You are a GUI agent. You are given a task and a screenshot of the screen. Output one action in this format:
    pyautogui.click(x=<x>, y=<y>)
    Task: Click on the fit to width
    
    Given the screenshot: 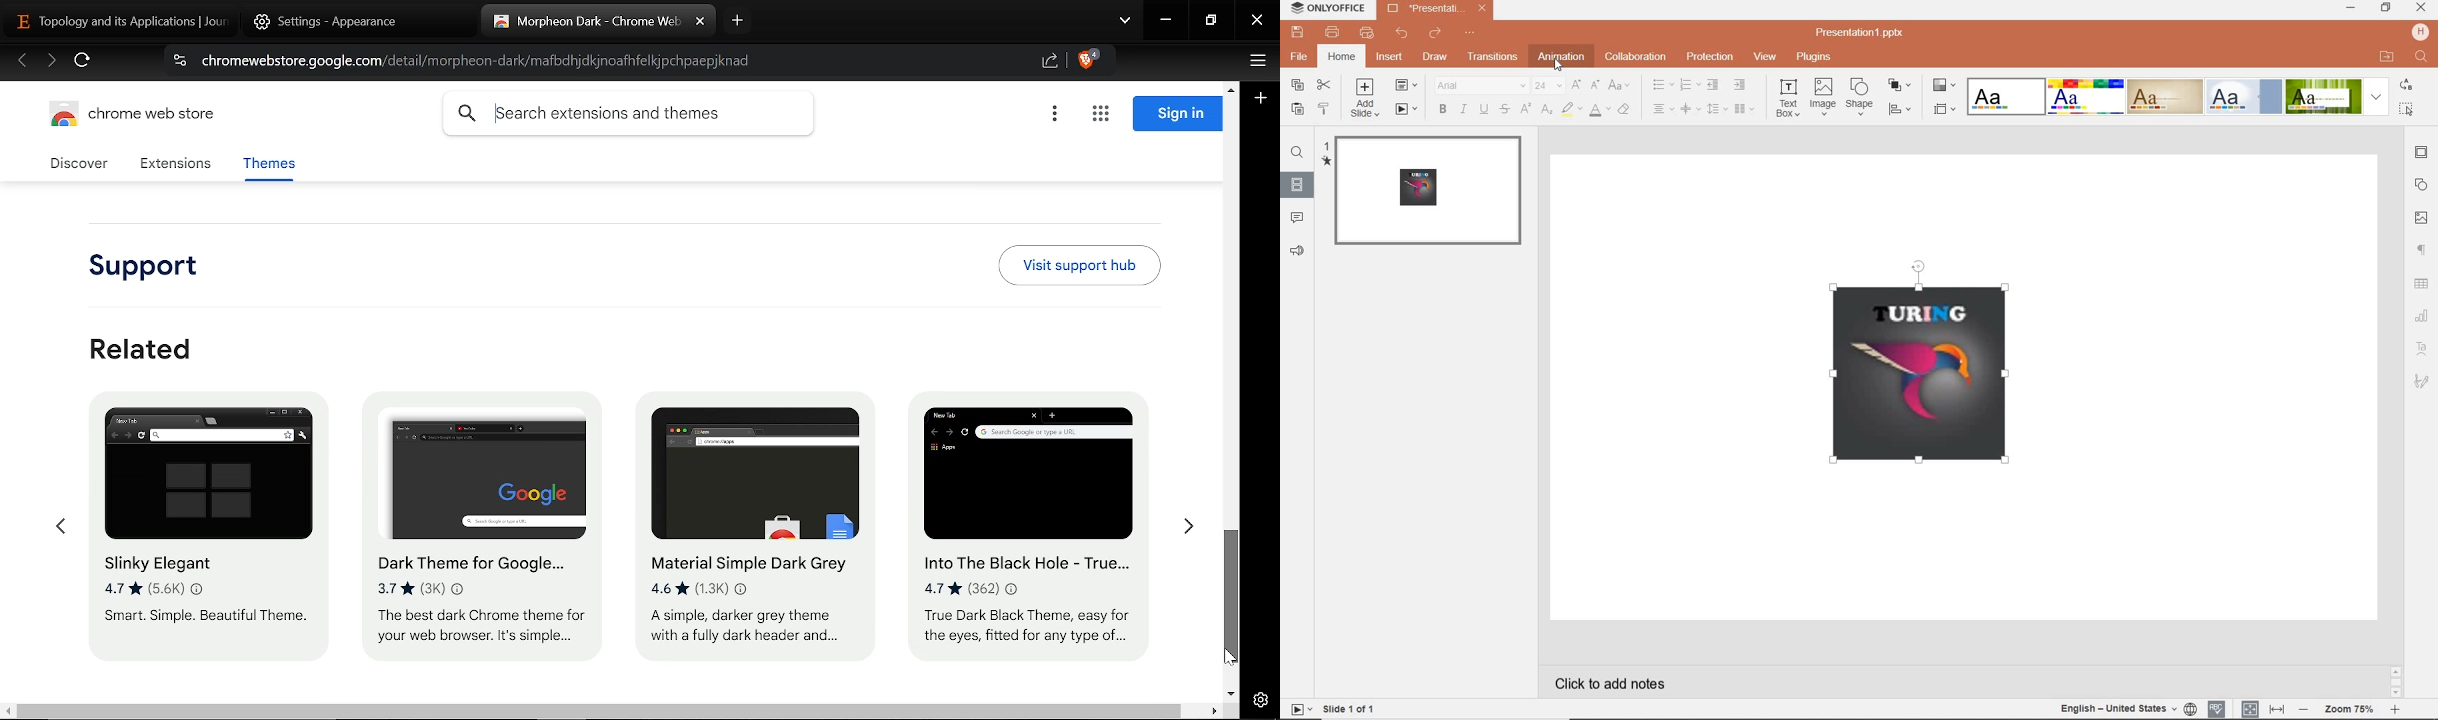 What is the action you would take?
    pyautogui.click(x=2277, y=710)
    